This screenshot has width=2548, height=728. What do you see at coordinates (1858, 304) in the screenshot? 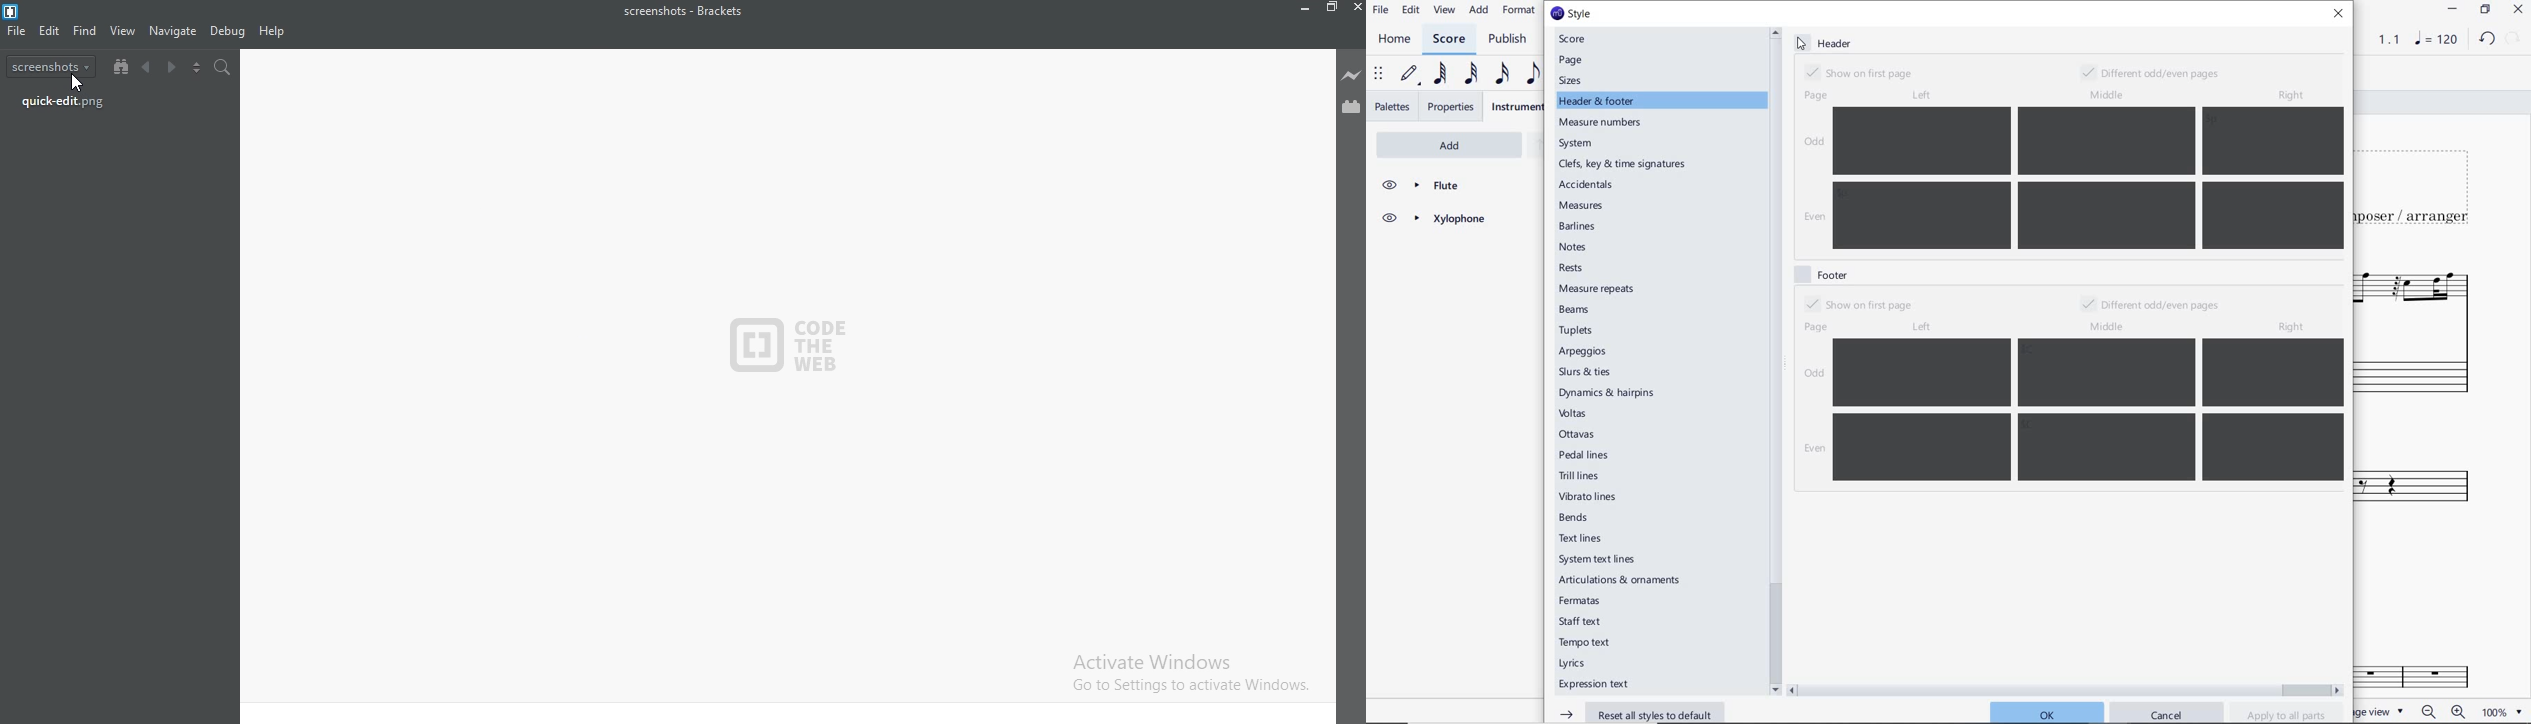
I see `show on first page` at bounding box center [1858, 304].